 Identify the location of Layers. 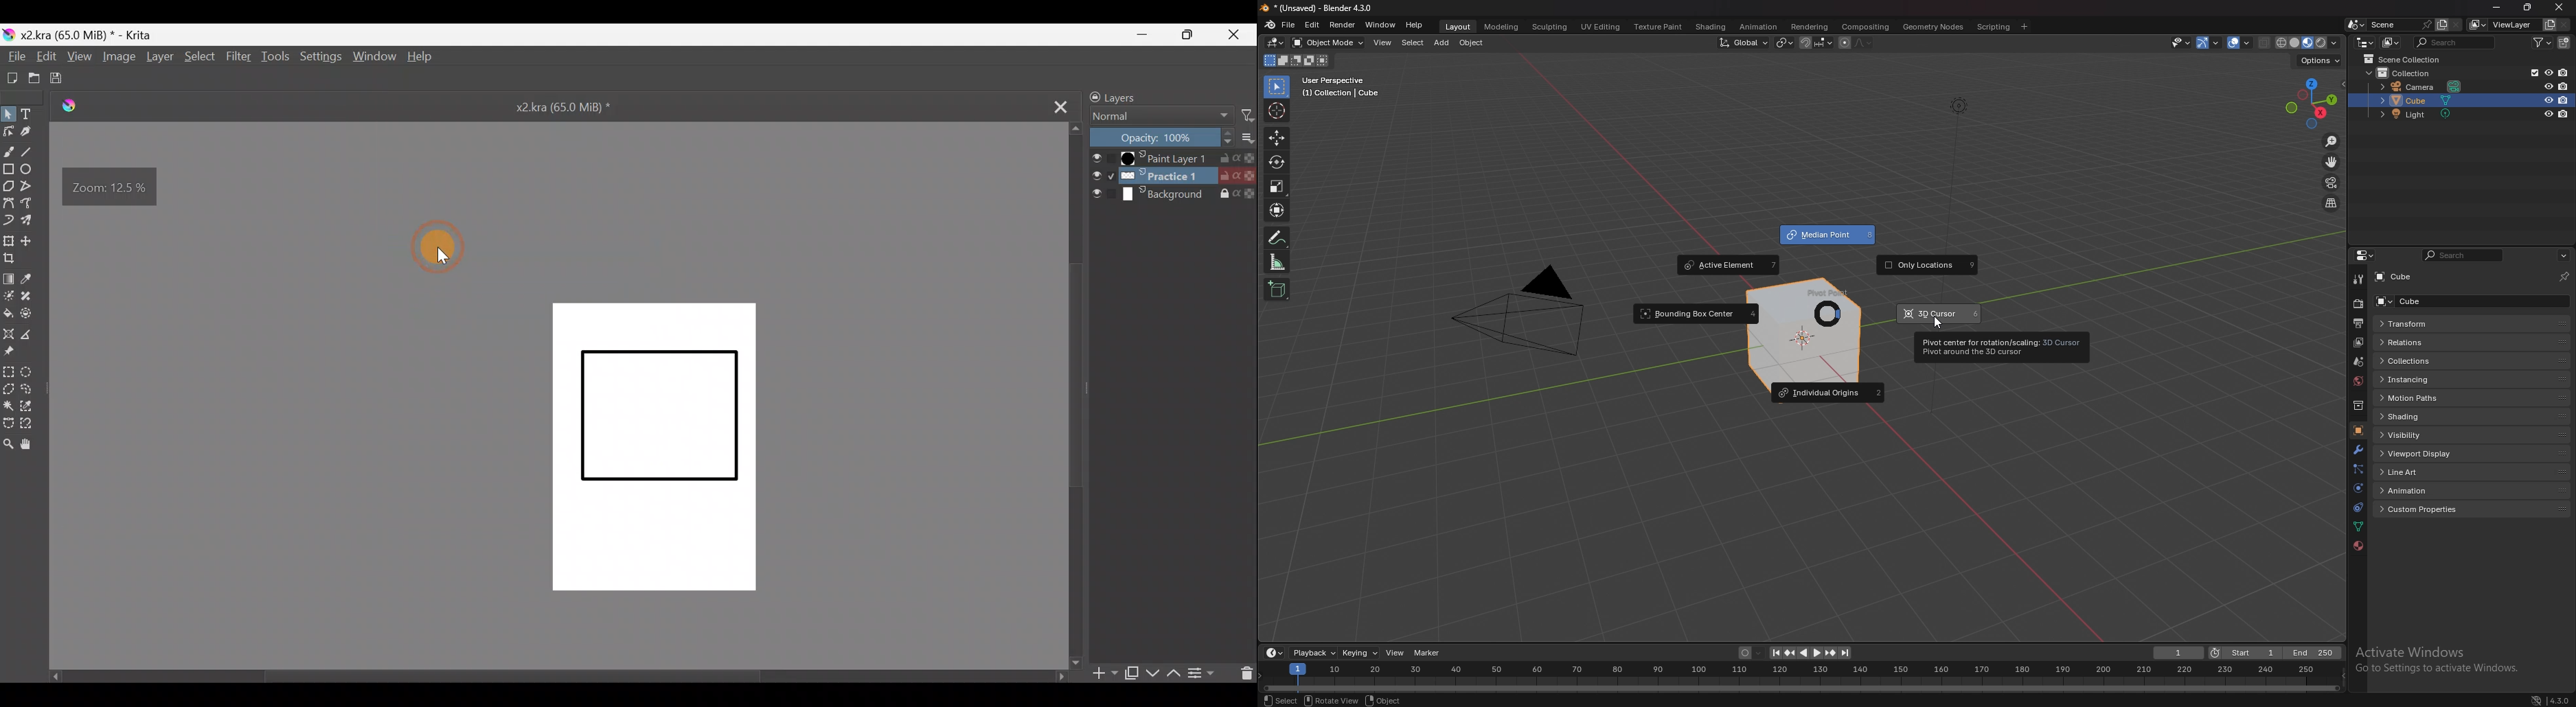
(1138, 96).